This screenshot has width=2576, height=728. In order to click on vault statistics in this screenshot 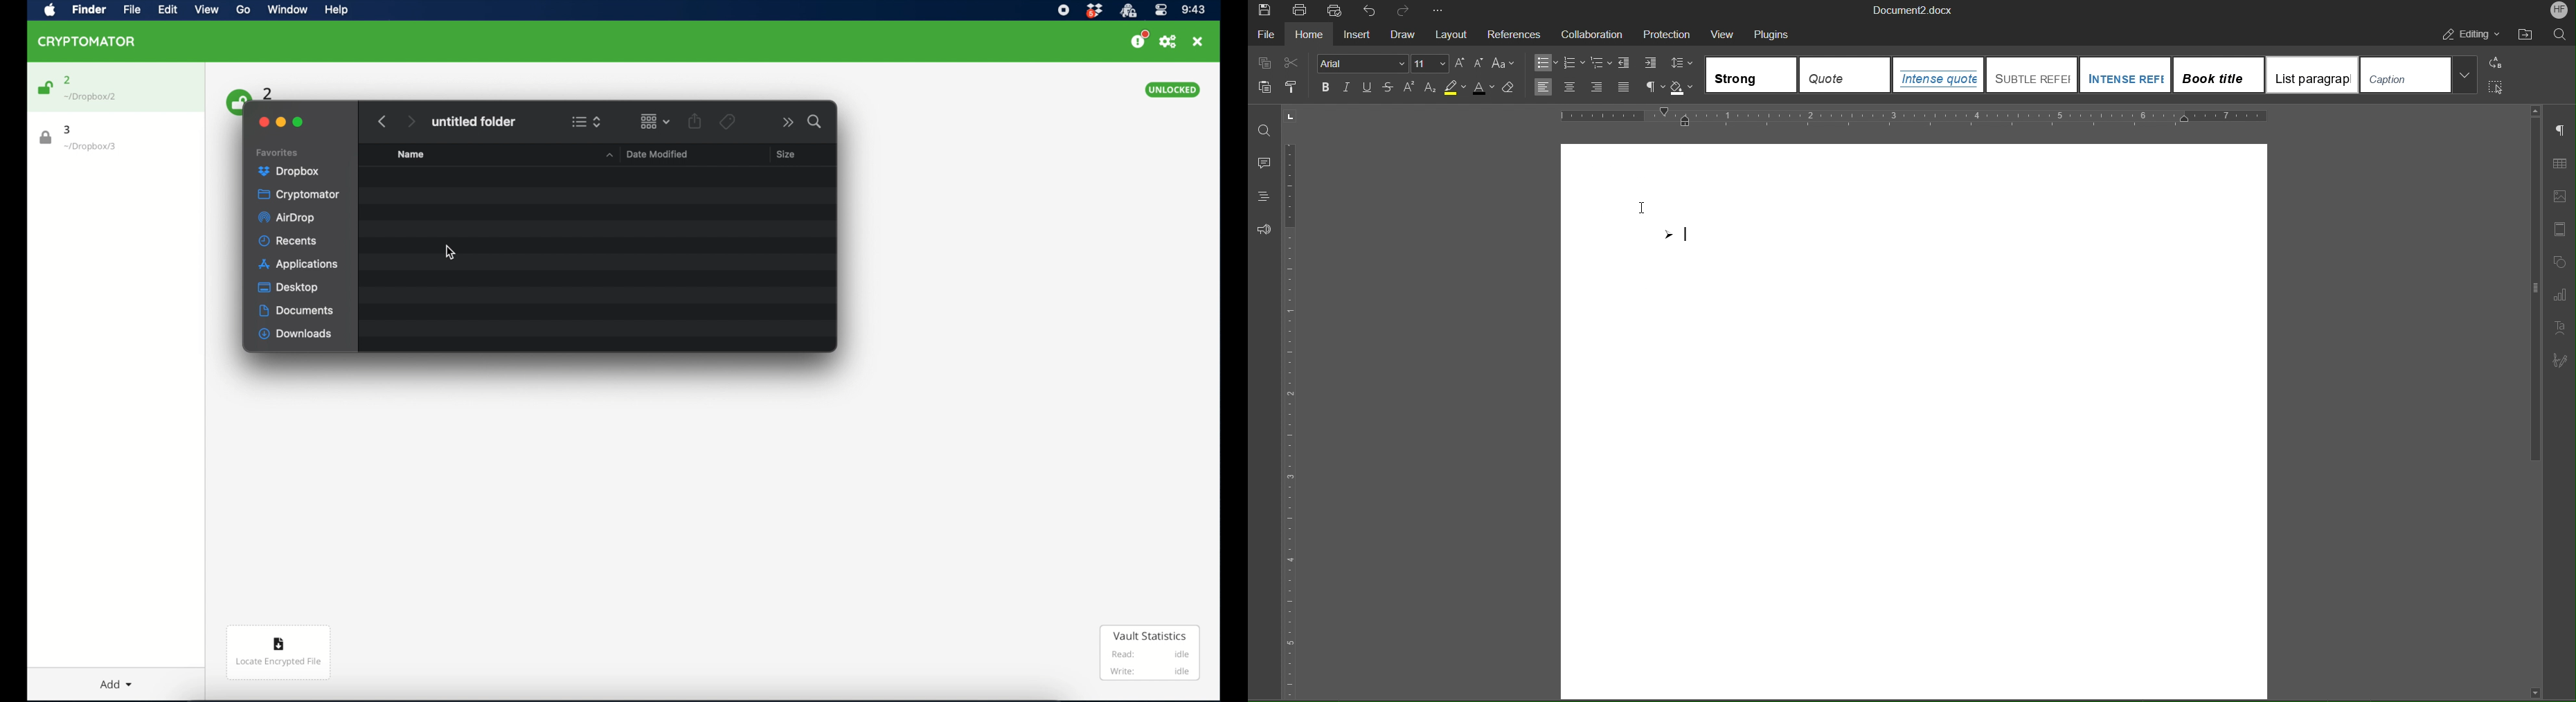, I will do `click(1151, 654)`.